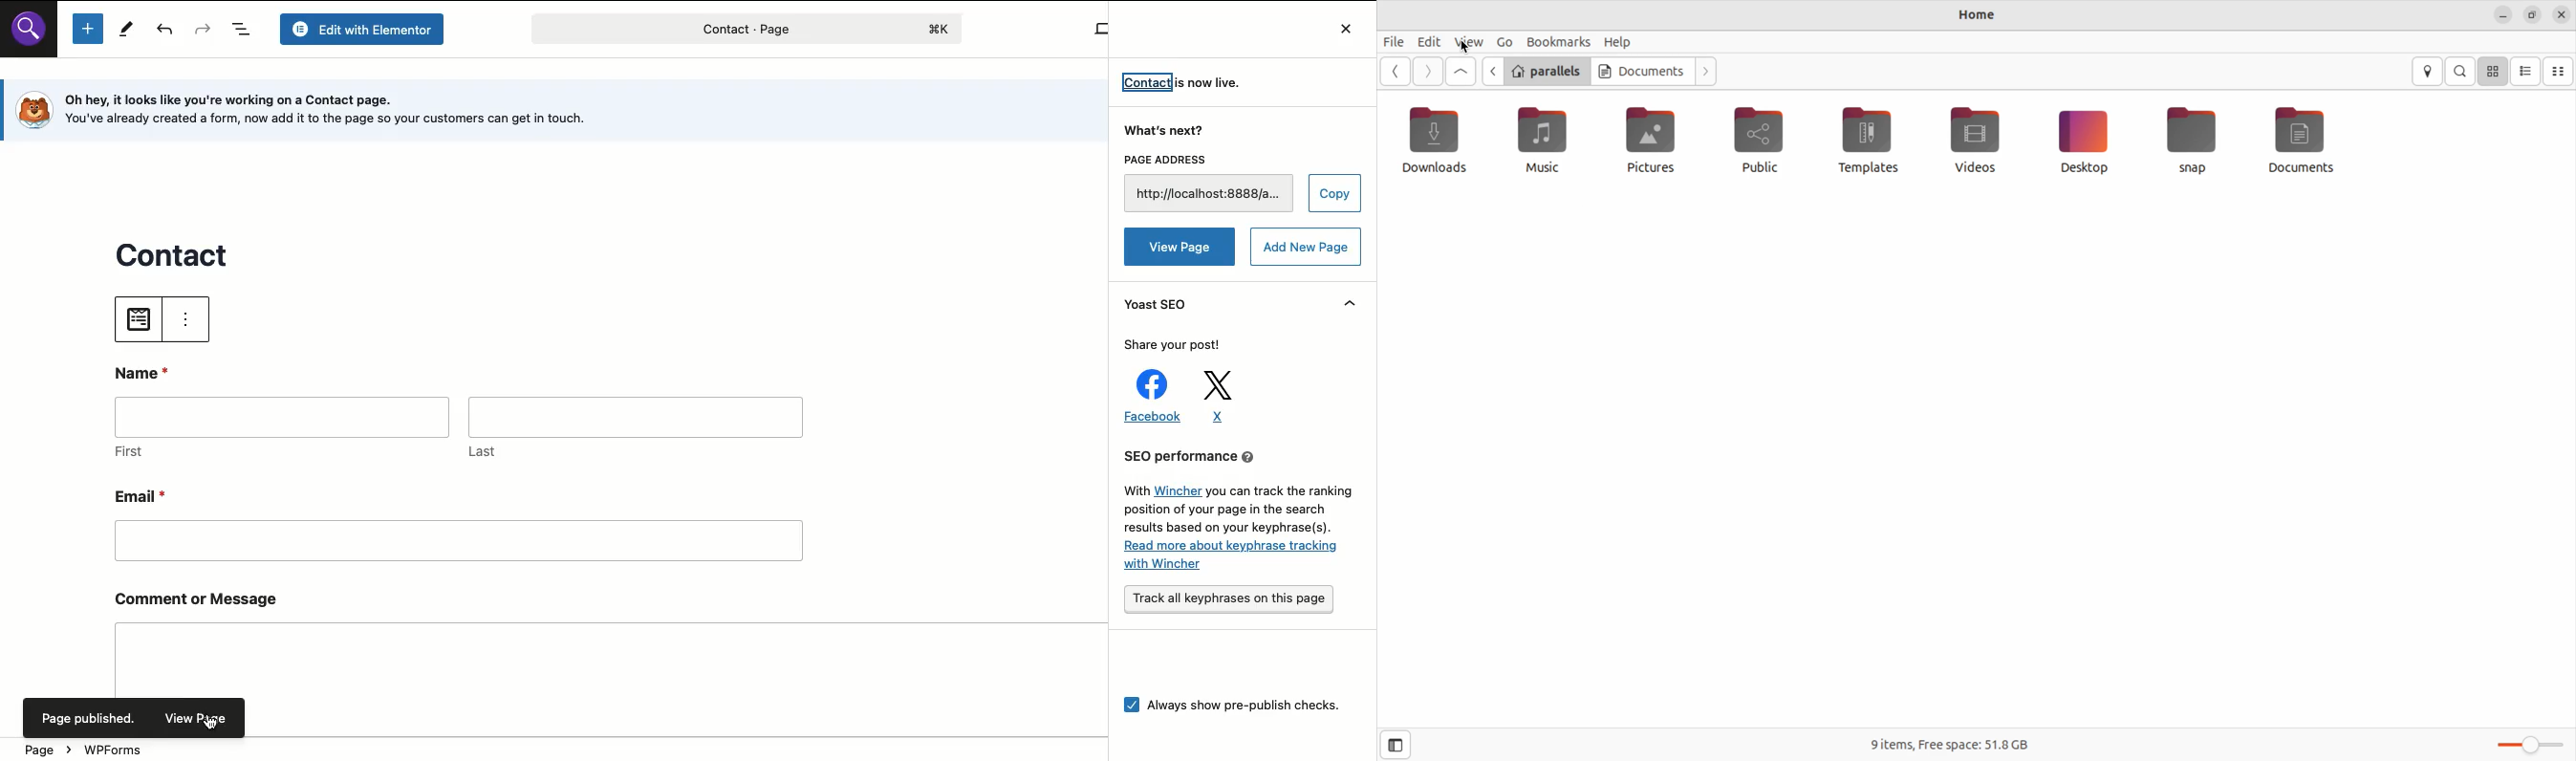 The height and width of the screenshot is (784, 2576). What do you see at coordinates (175, 251) in the screenshot?
I see `contact` at bounding box center [175, 251].